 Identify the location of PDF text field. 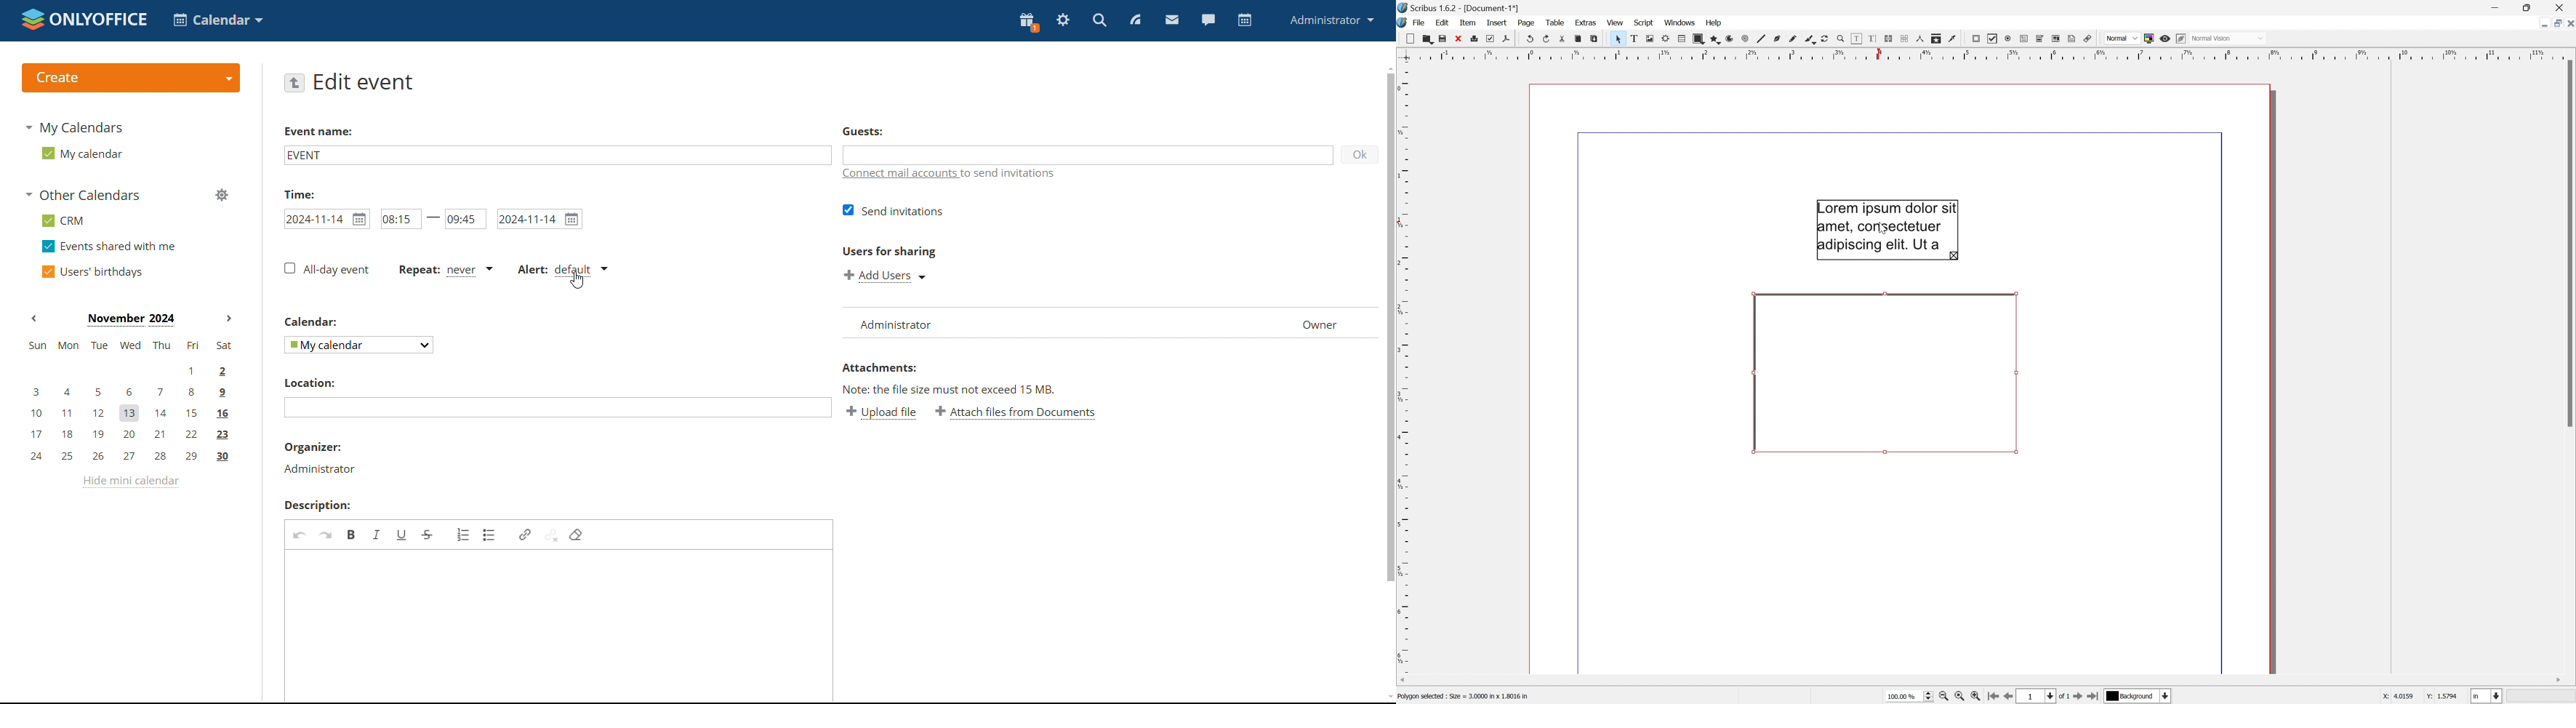
(2023, 38).